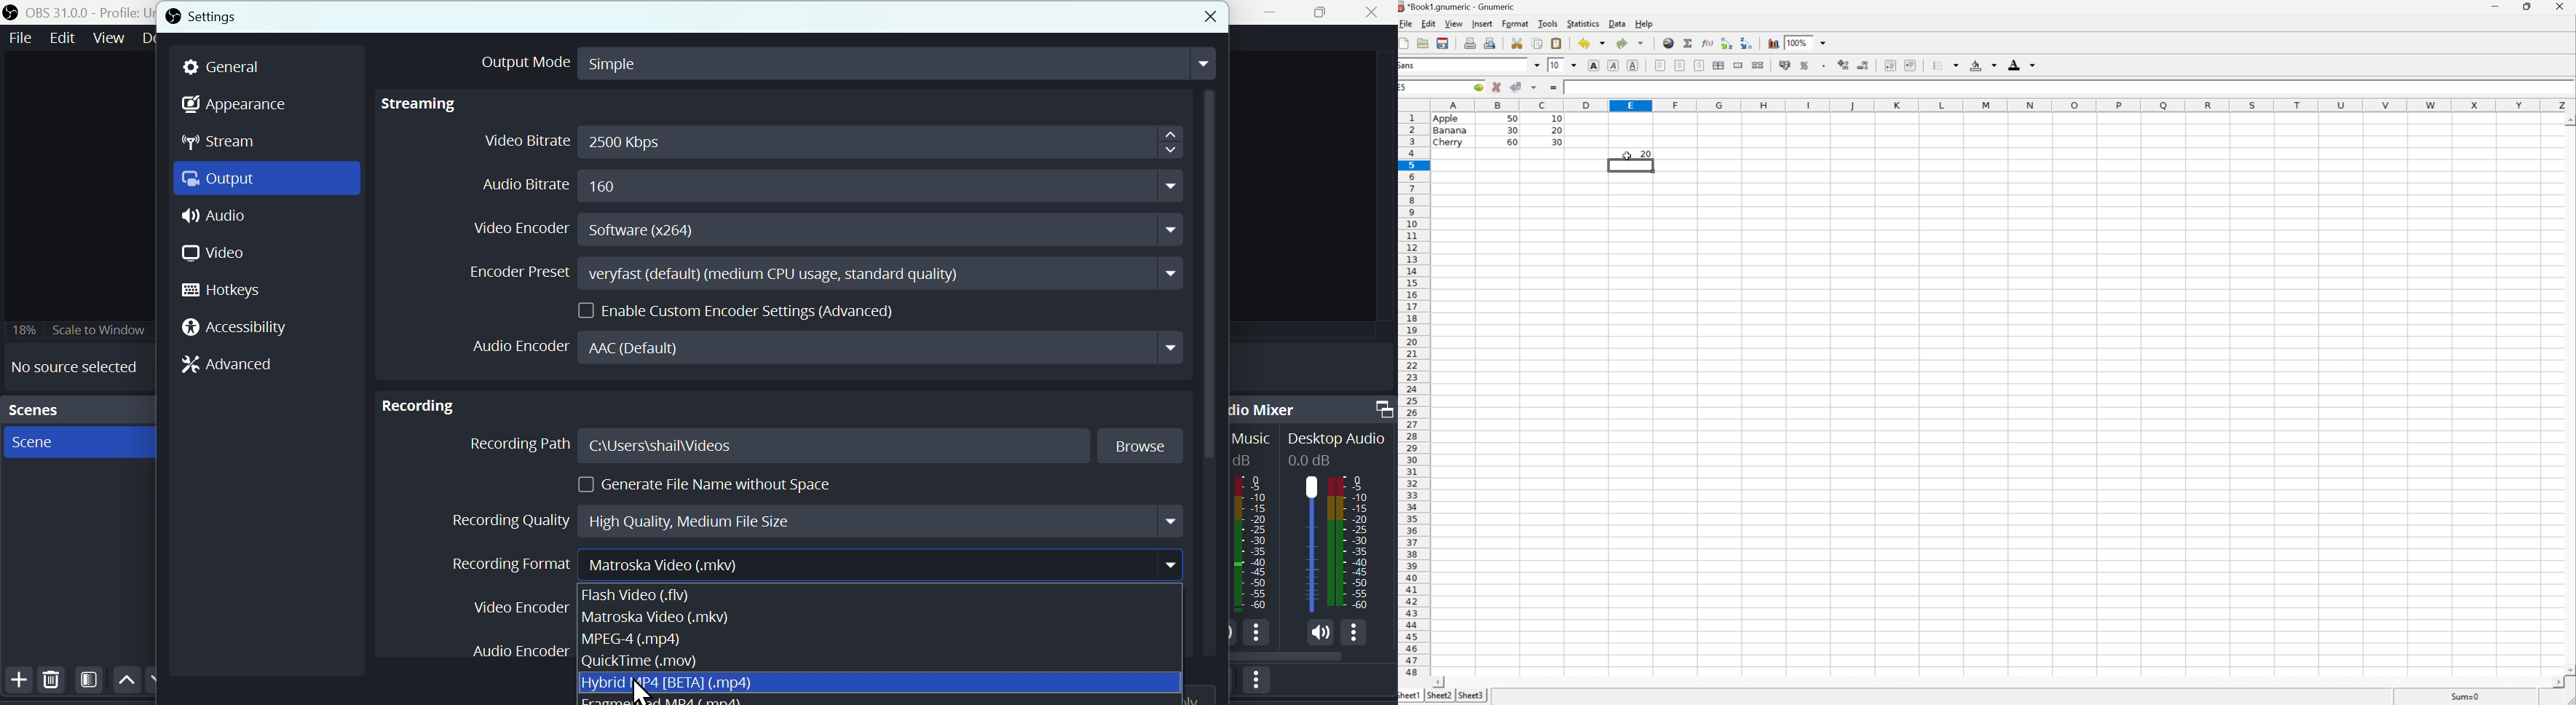 This screenshot has height=728, width=2576. What do you see at coordinates (1536, 87) in the screenshot?
I see `accept changes across selection` at bounding box center [1536, 87].